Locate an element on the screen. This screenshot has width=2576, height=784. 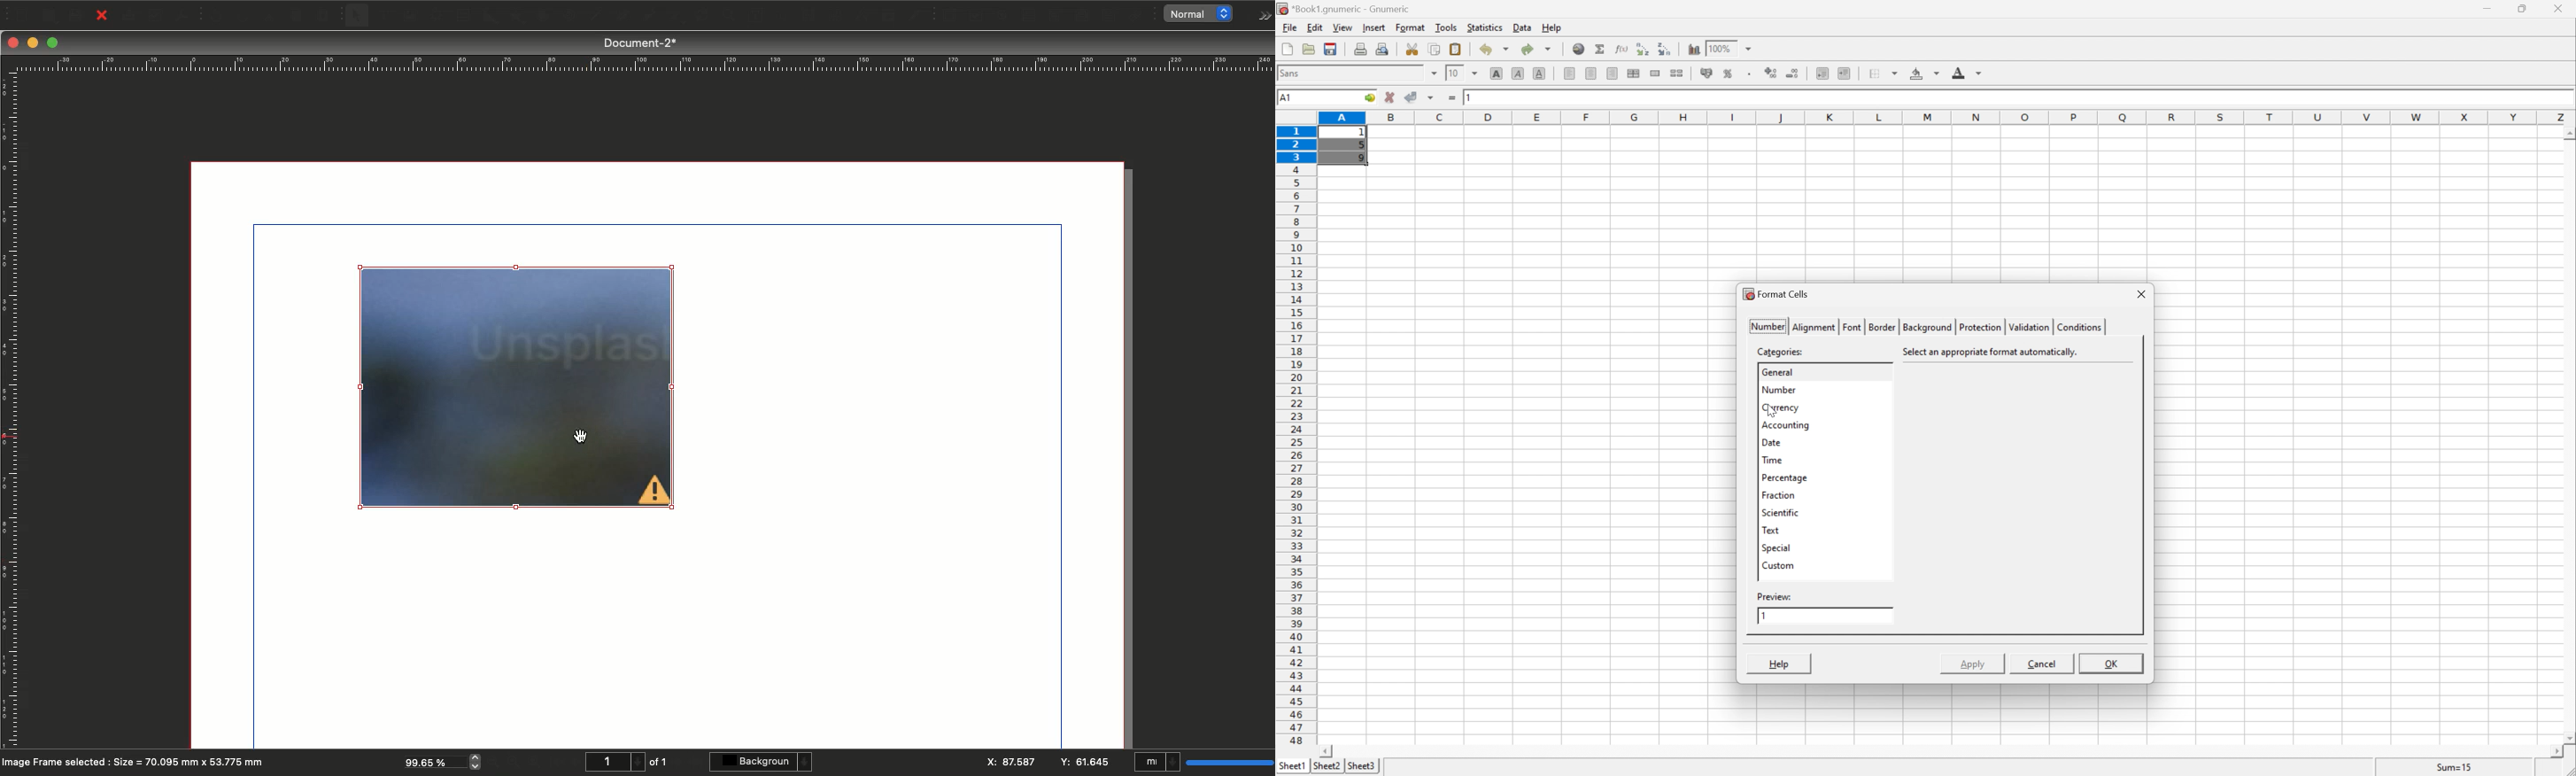
of 1 is located at coordinates (659, 762).